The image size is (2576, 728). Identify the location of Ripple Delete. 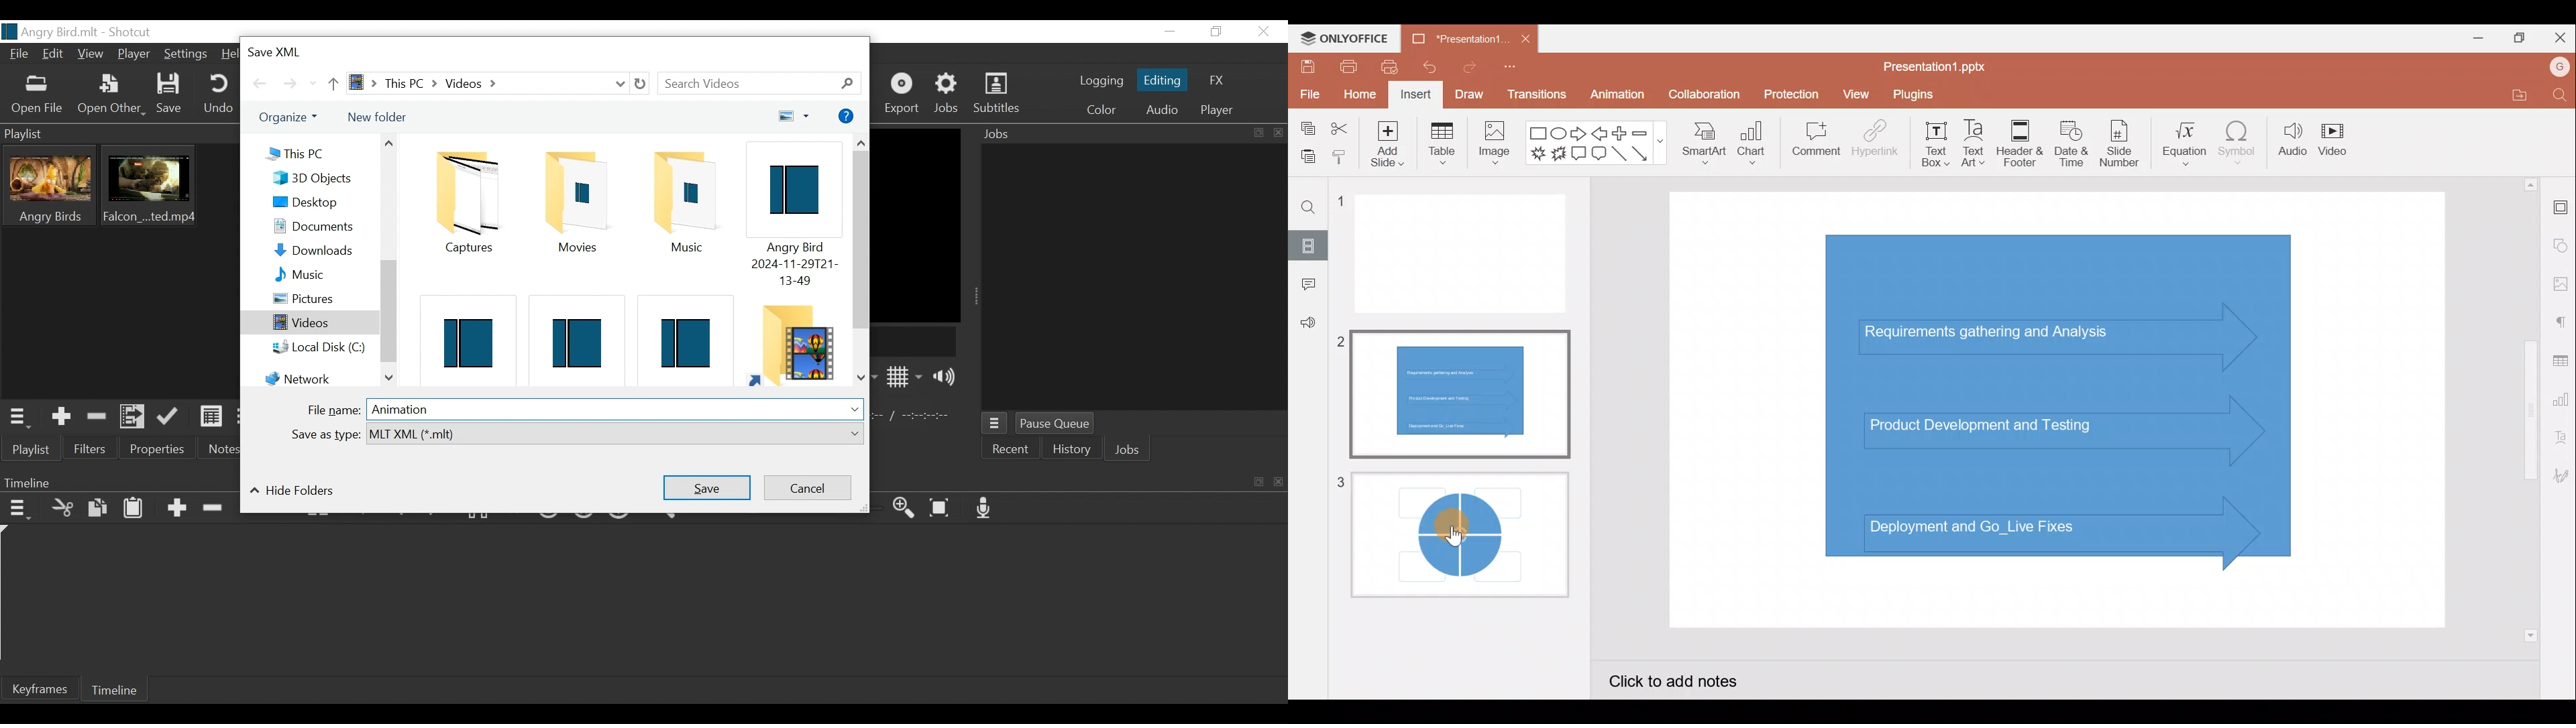
(212, 508).